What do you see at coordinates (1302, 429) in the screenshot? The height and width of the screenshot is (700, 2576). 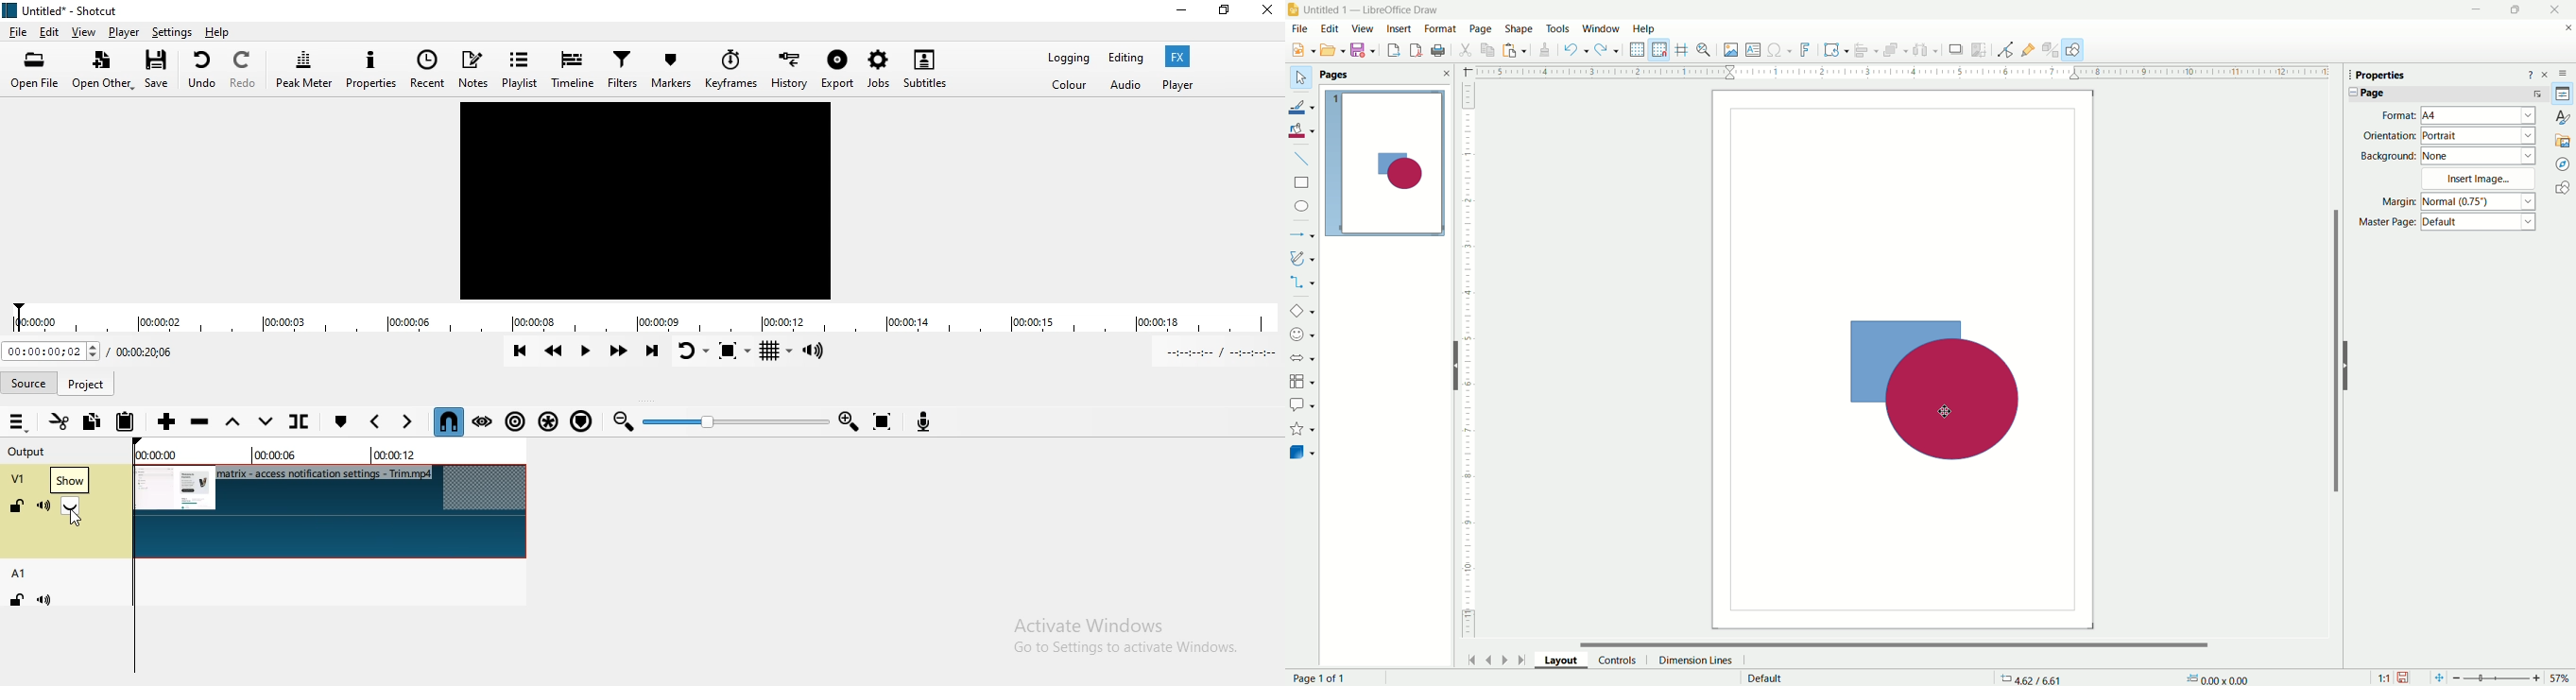 I see `stars and banners` at bounding box center [1302, 429].